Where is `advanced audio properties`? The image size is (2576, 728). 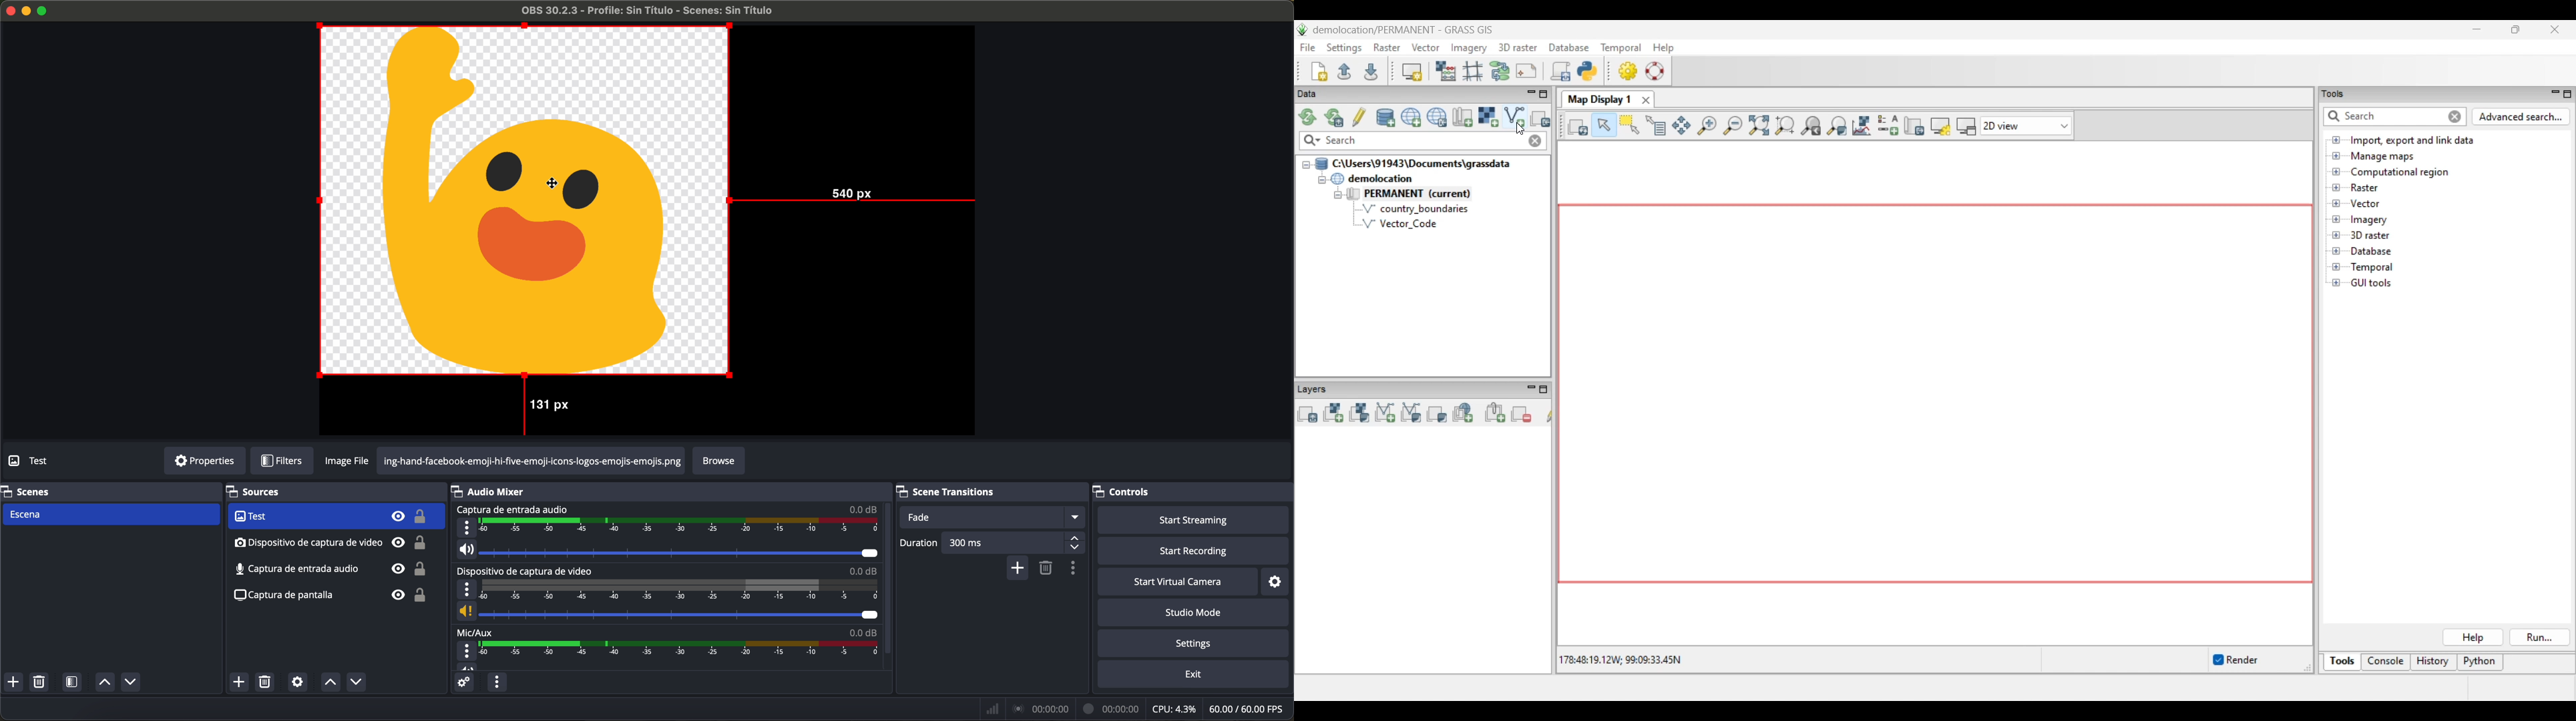 advanced audio properties is located at coordinates (463, 682).